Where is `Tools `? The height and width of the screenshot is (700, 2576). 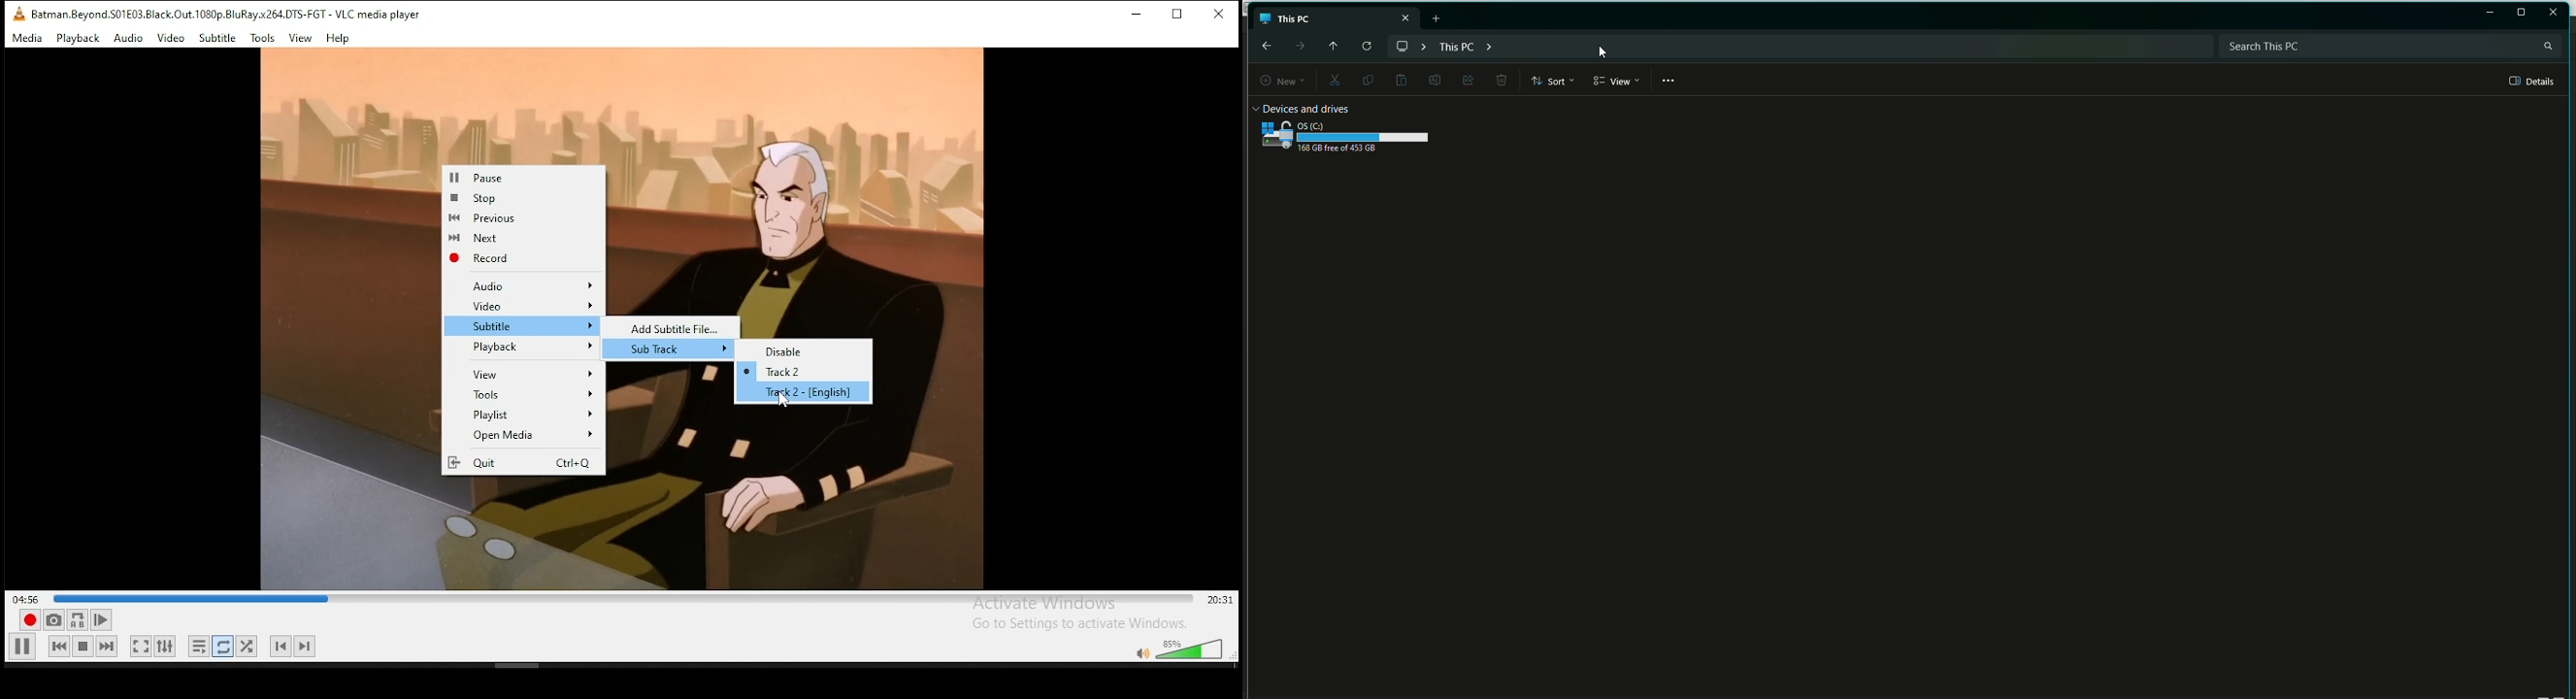
Tools  is located at coordinates (532, 396).